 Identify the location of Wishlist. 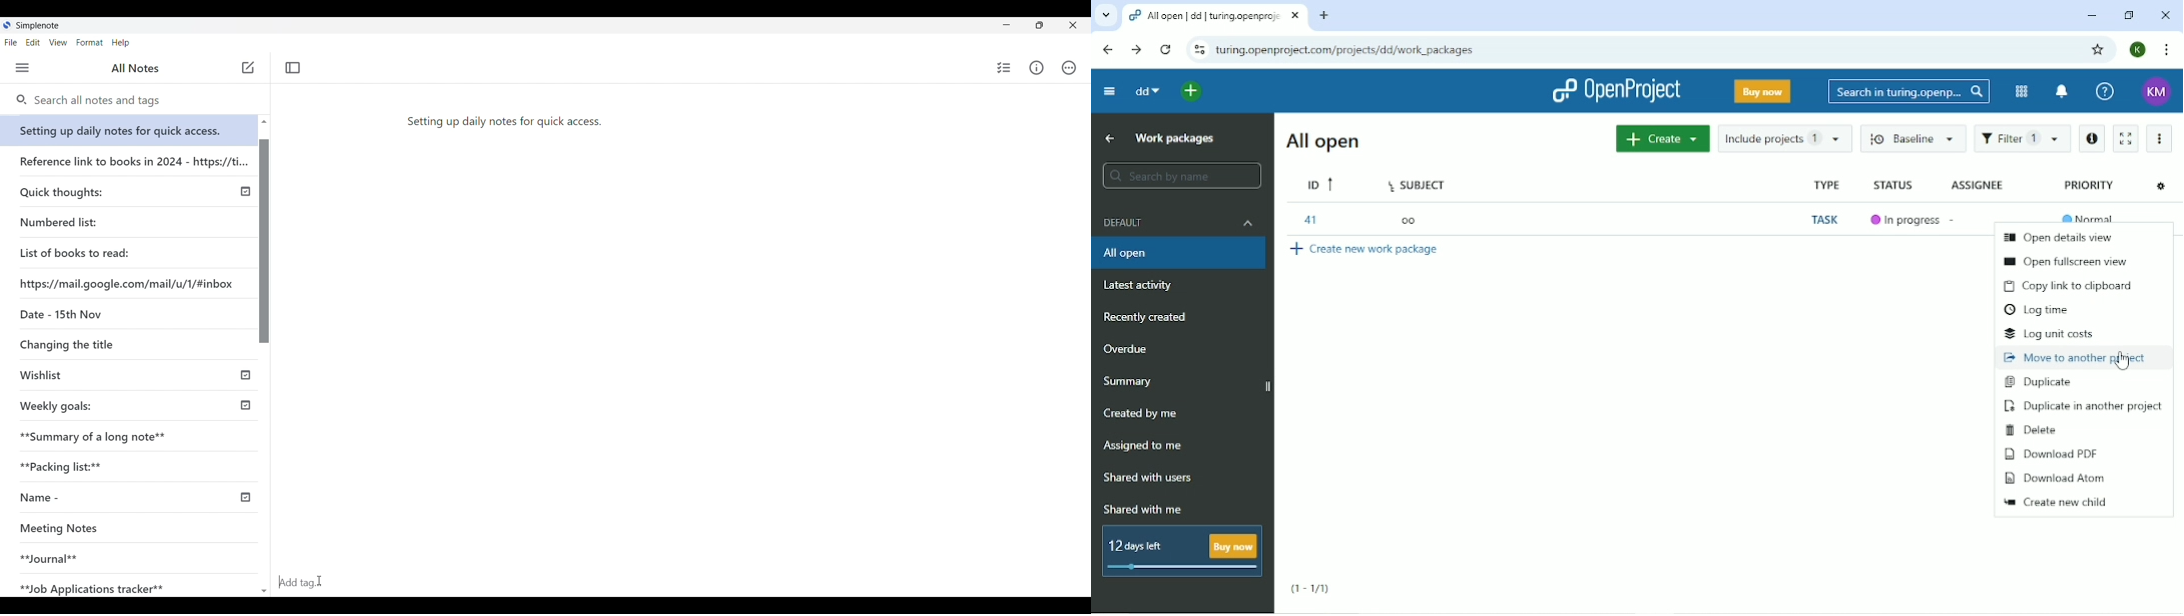
(95, 376).